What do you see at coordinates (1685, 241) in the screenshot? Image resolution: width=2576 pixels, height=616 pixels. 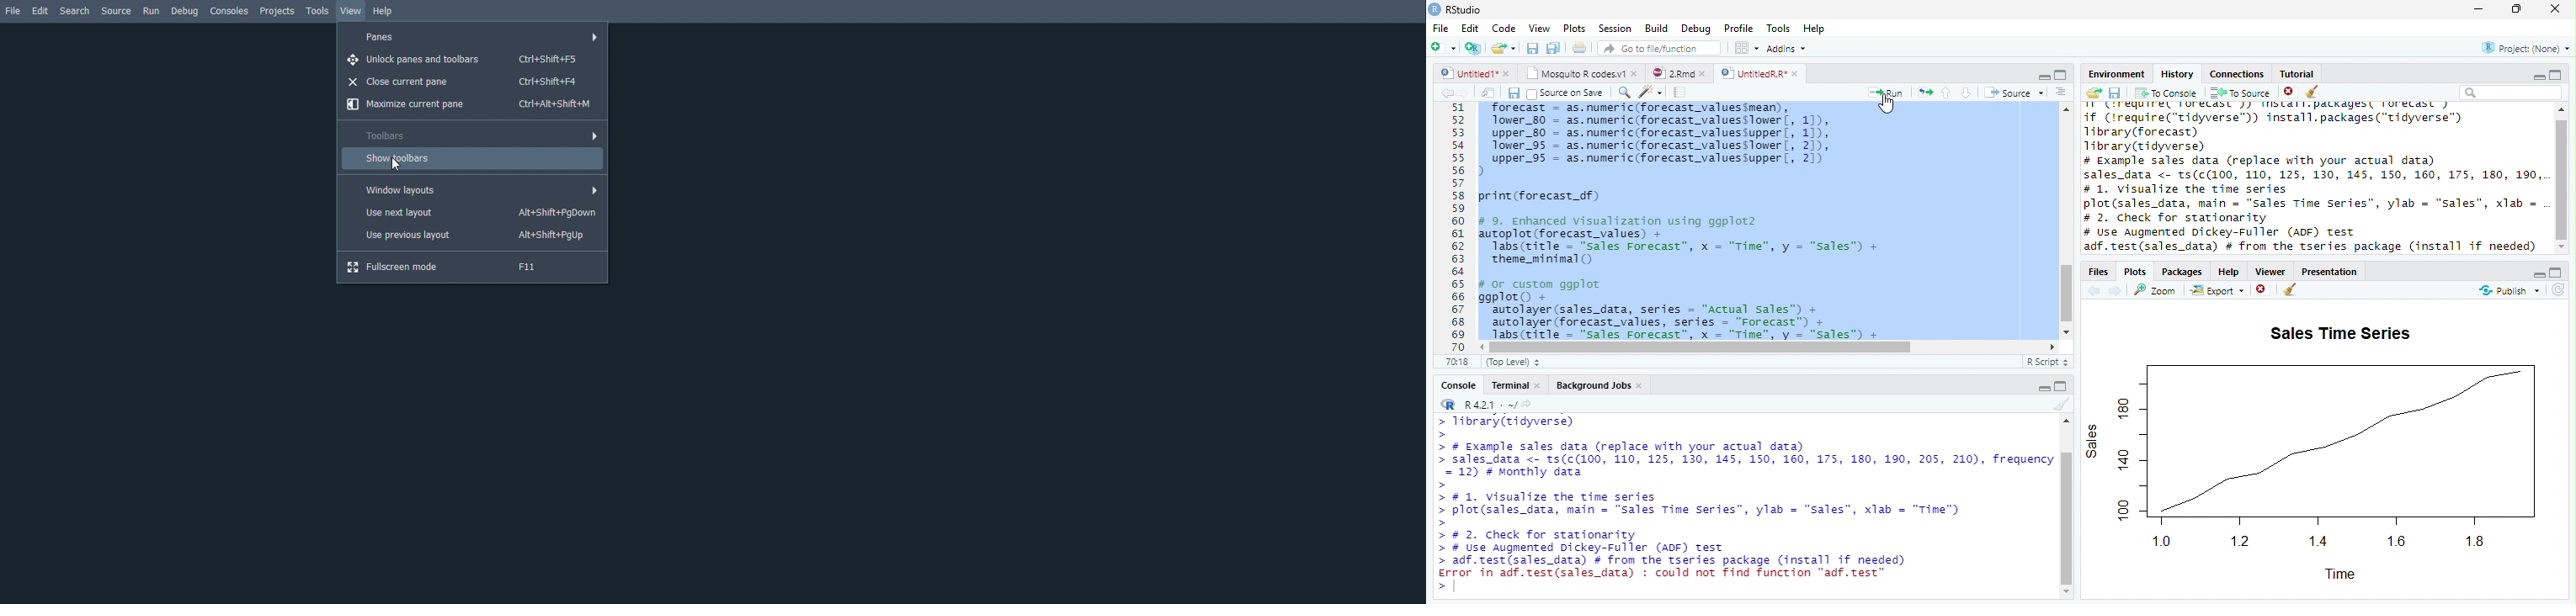 I see `# 9. Enhanced visualization using ggplot2

autoplot (forecast_values) +
Tabs (title - “sales Forecast”, x = "Time", y = "sales") +
theme_minimal ()` at bounding box center [1685, 241].